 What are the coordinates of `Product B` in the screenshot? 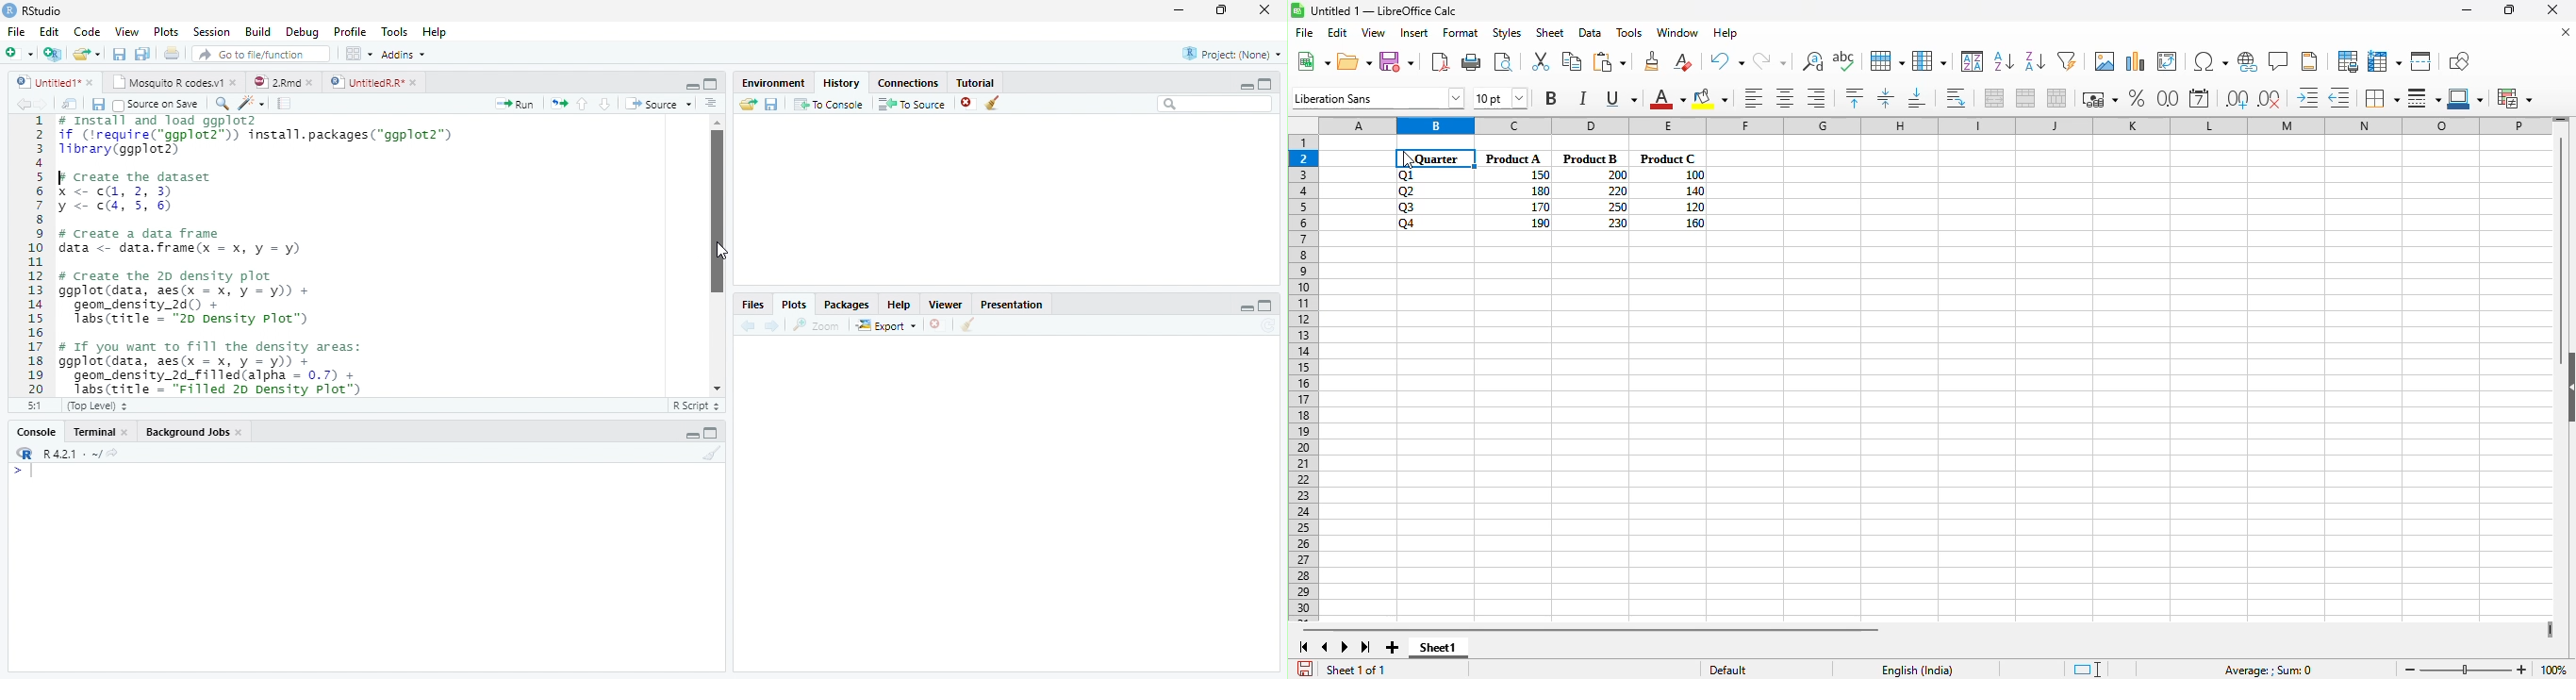 It's located at (1591, 158).